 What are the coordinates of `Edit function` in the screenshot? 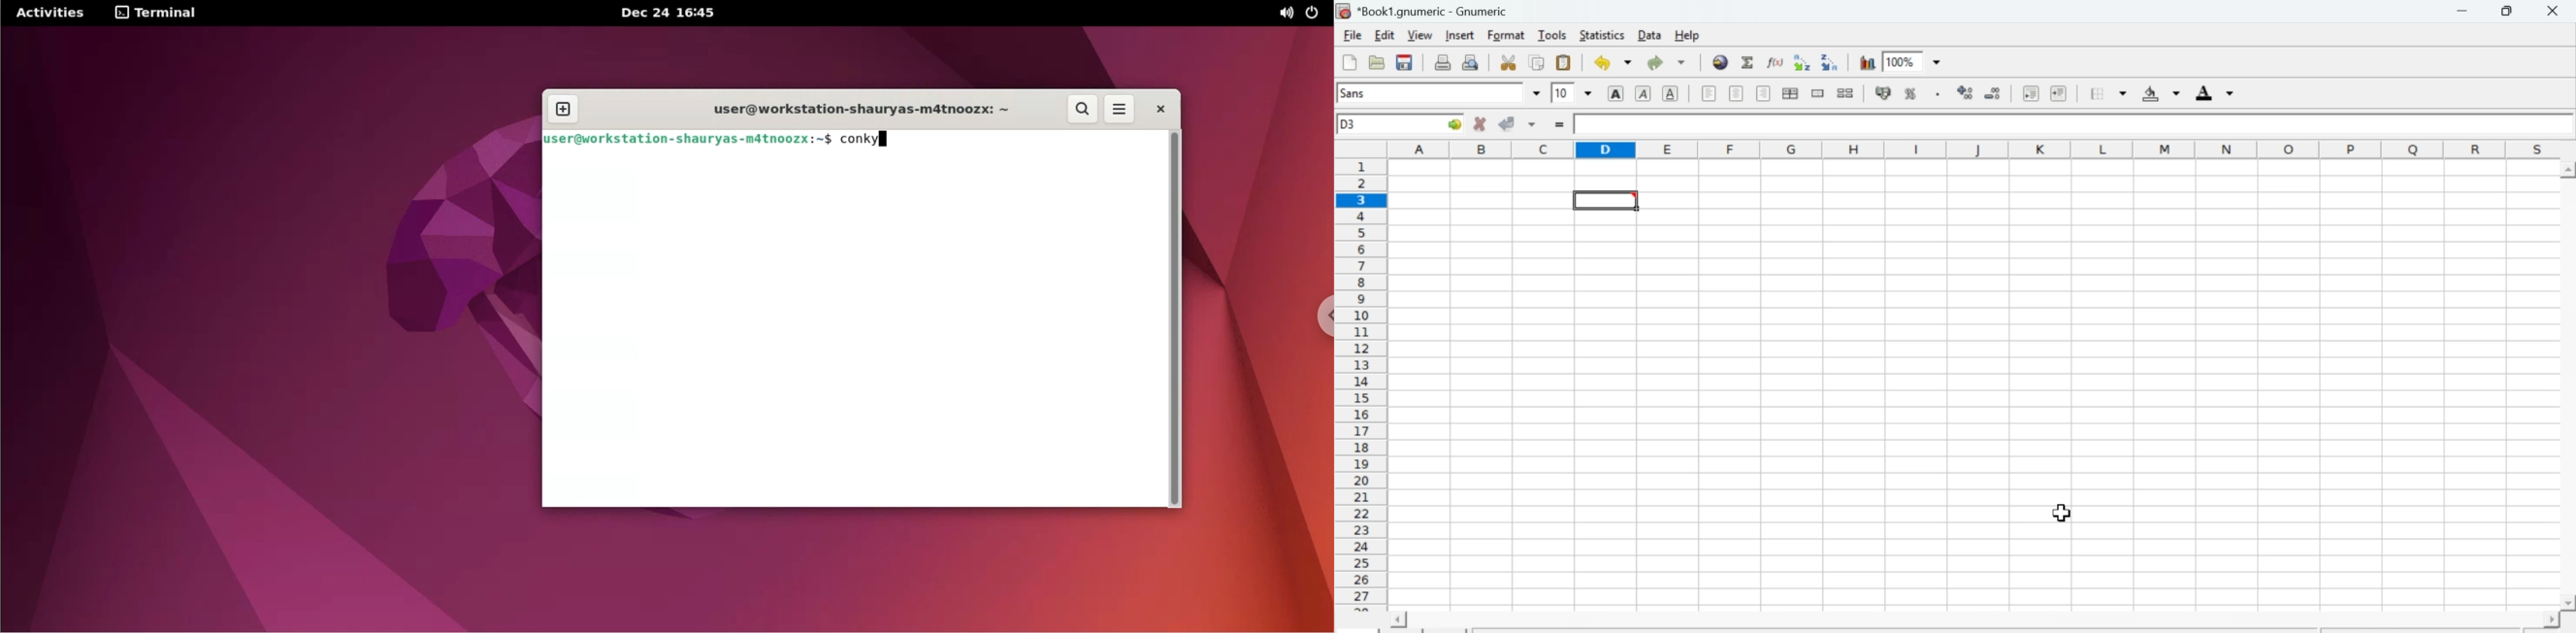 It's located at (1775, 65).